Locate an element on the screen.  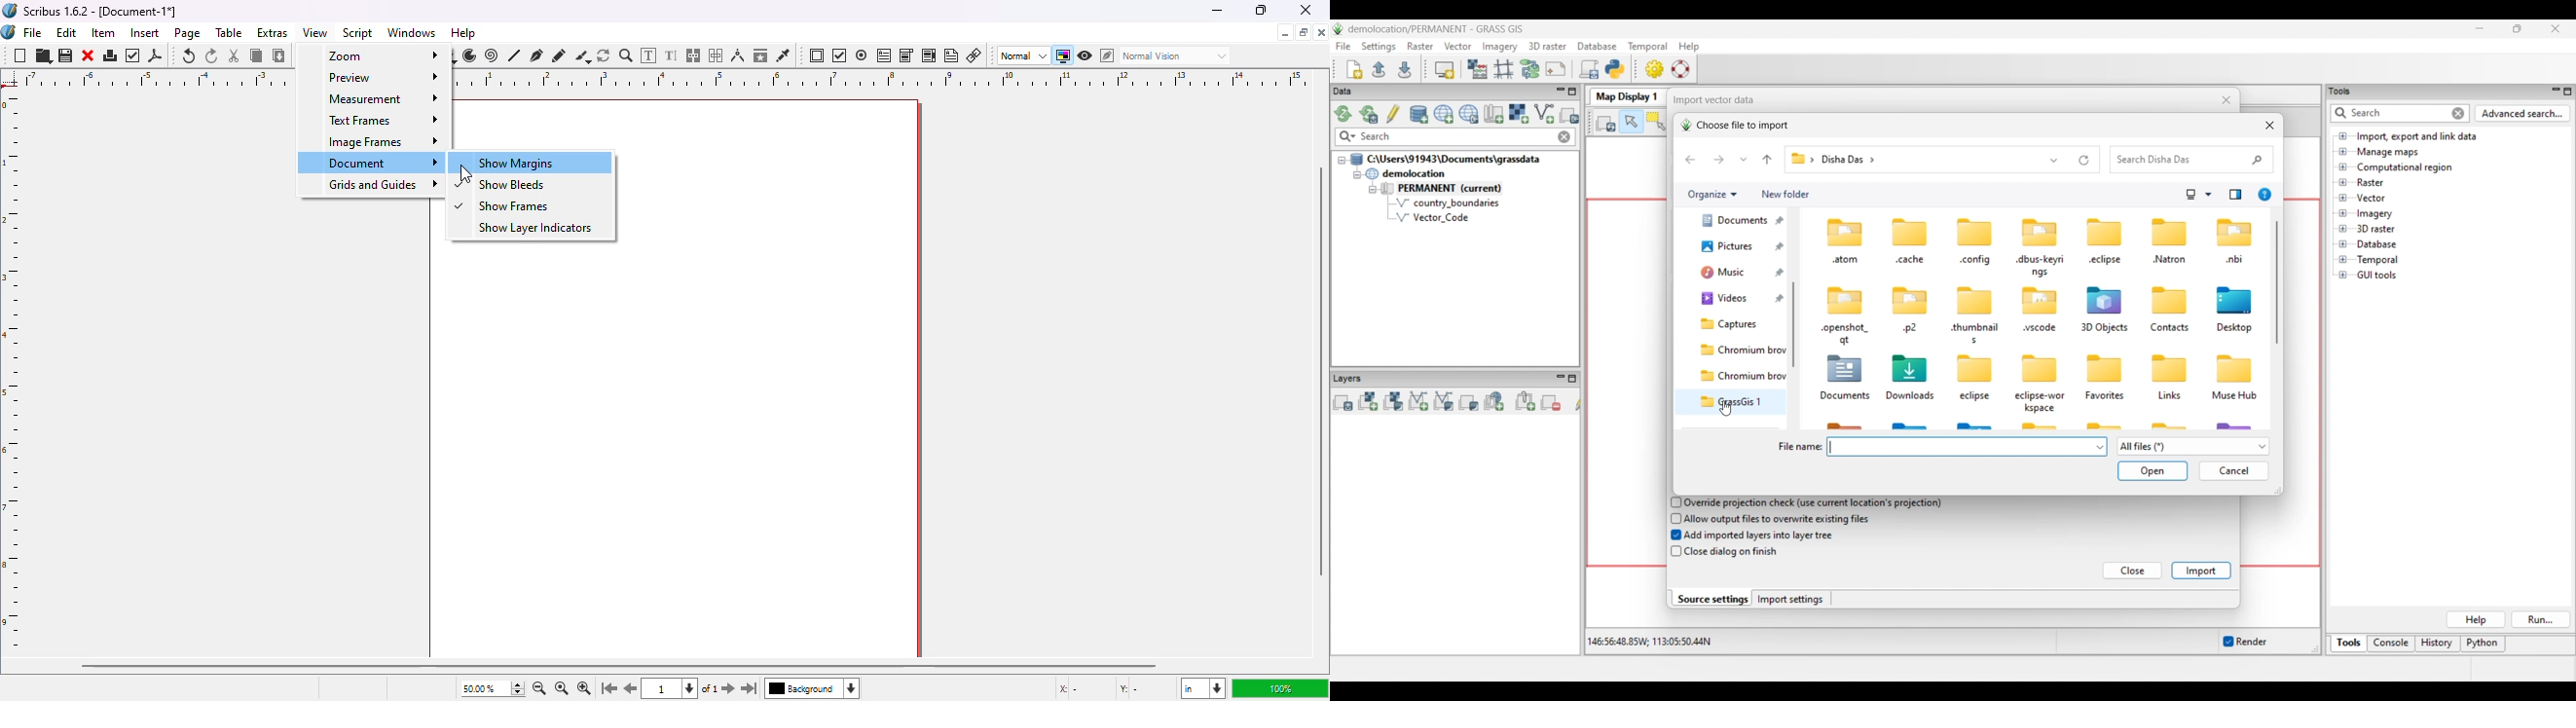
freehand line is located at coordinates (559, 55).